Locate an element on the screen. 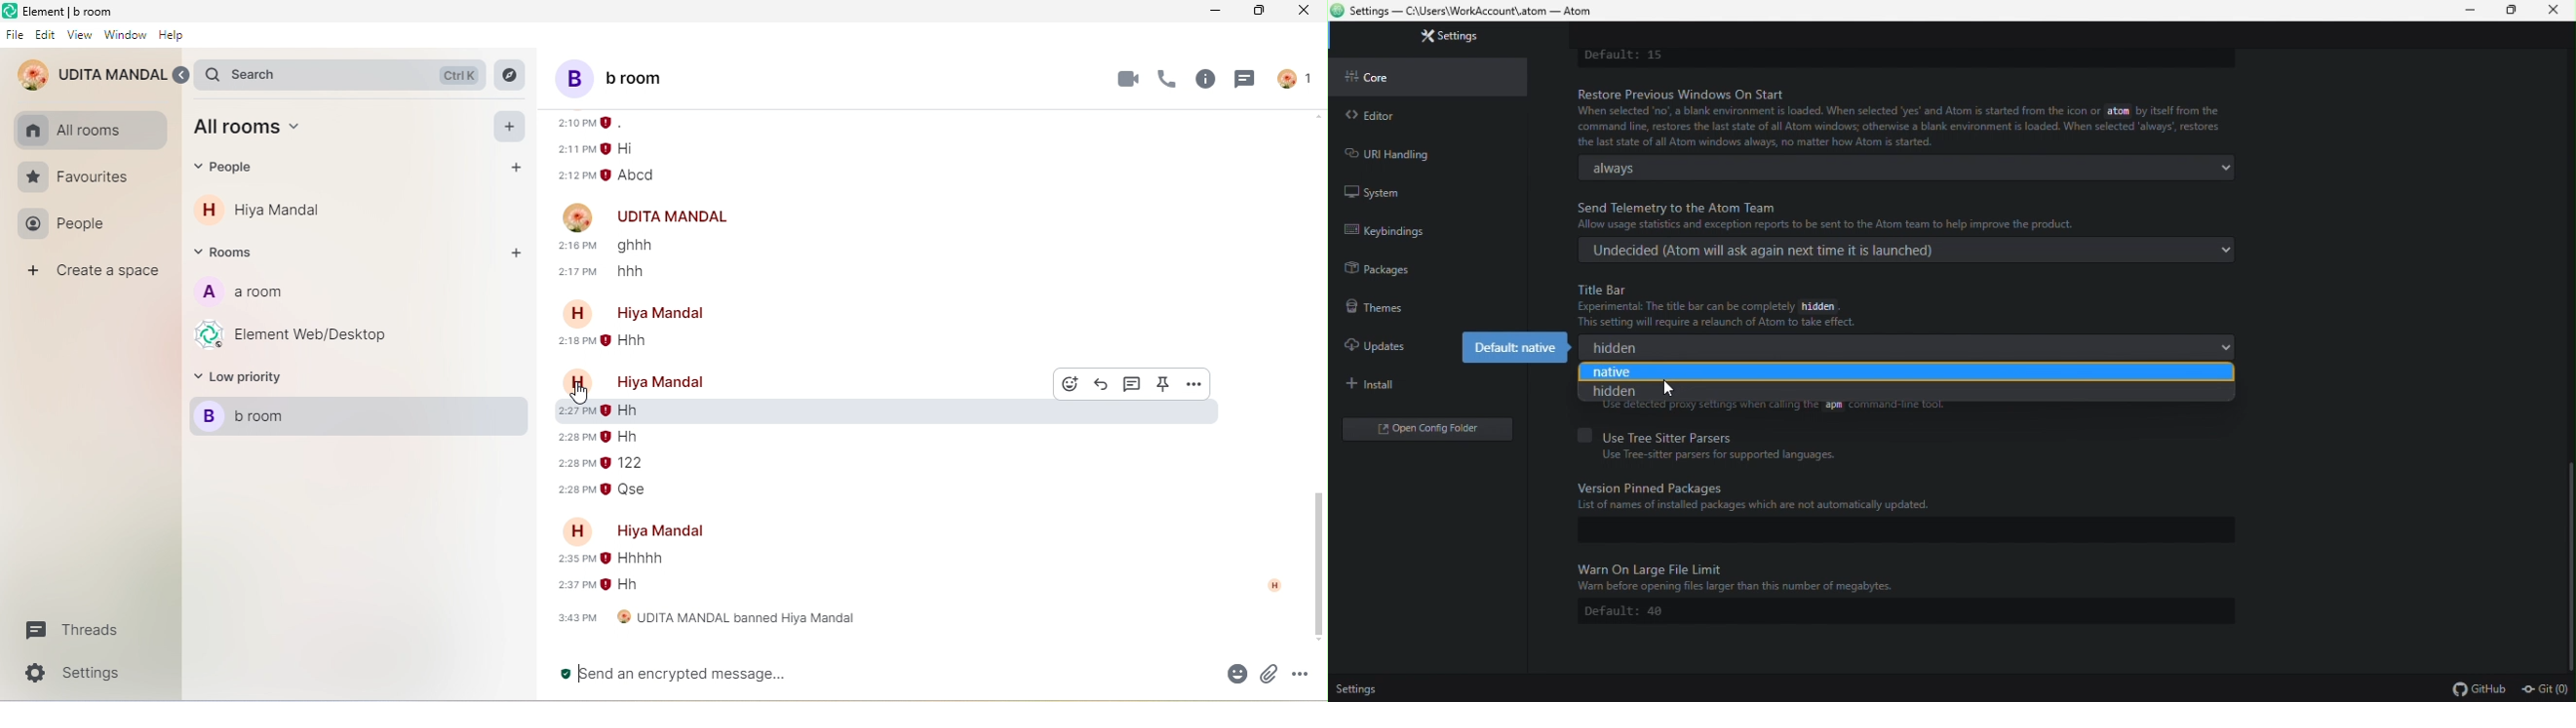  help is located at coordinates (170, 36).